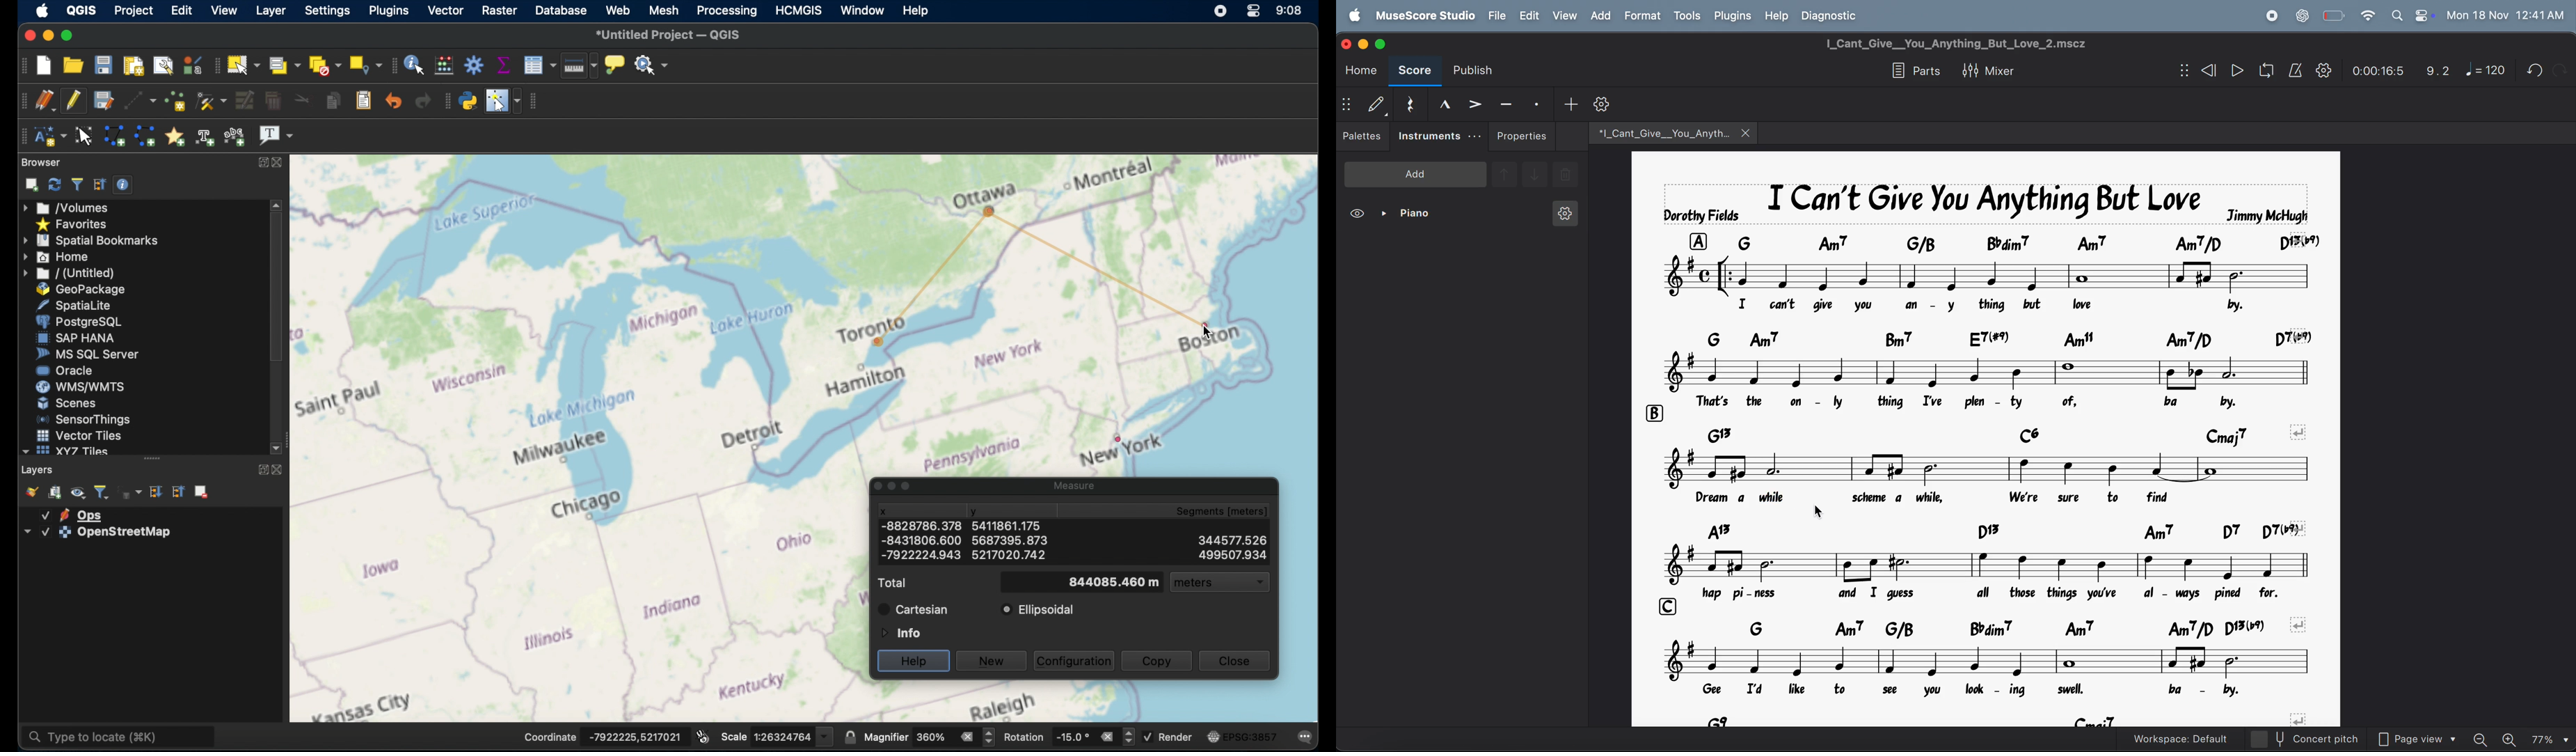  I want to click on piano, so click(1405, 212).